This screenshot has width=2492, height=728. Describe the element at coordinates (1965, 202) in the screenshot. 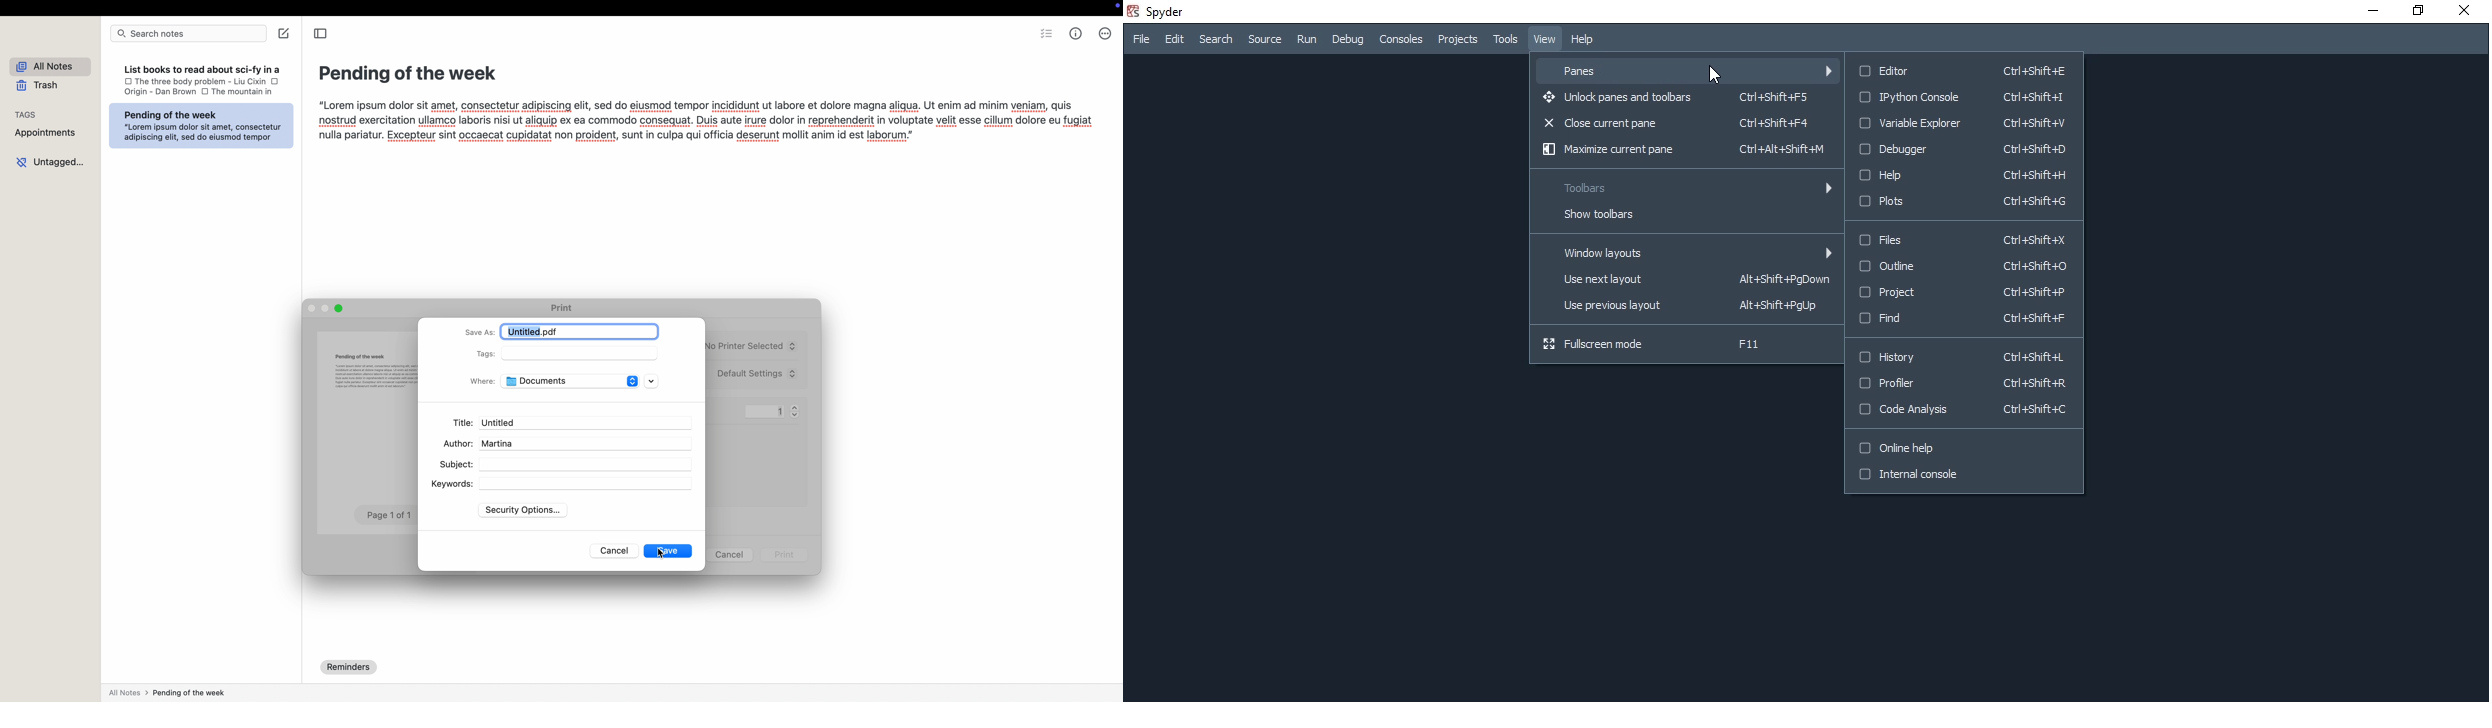

I see `plots` at that location.